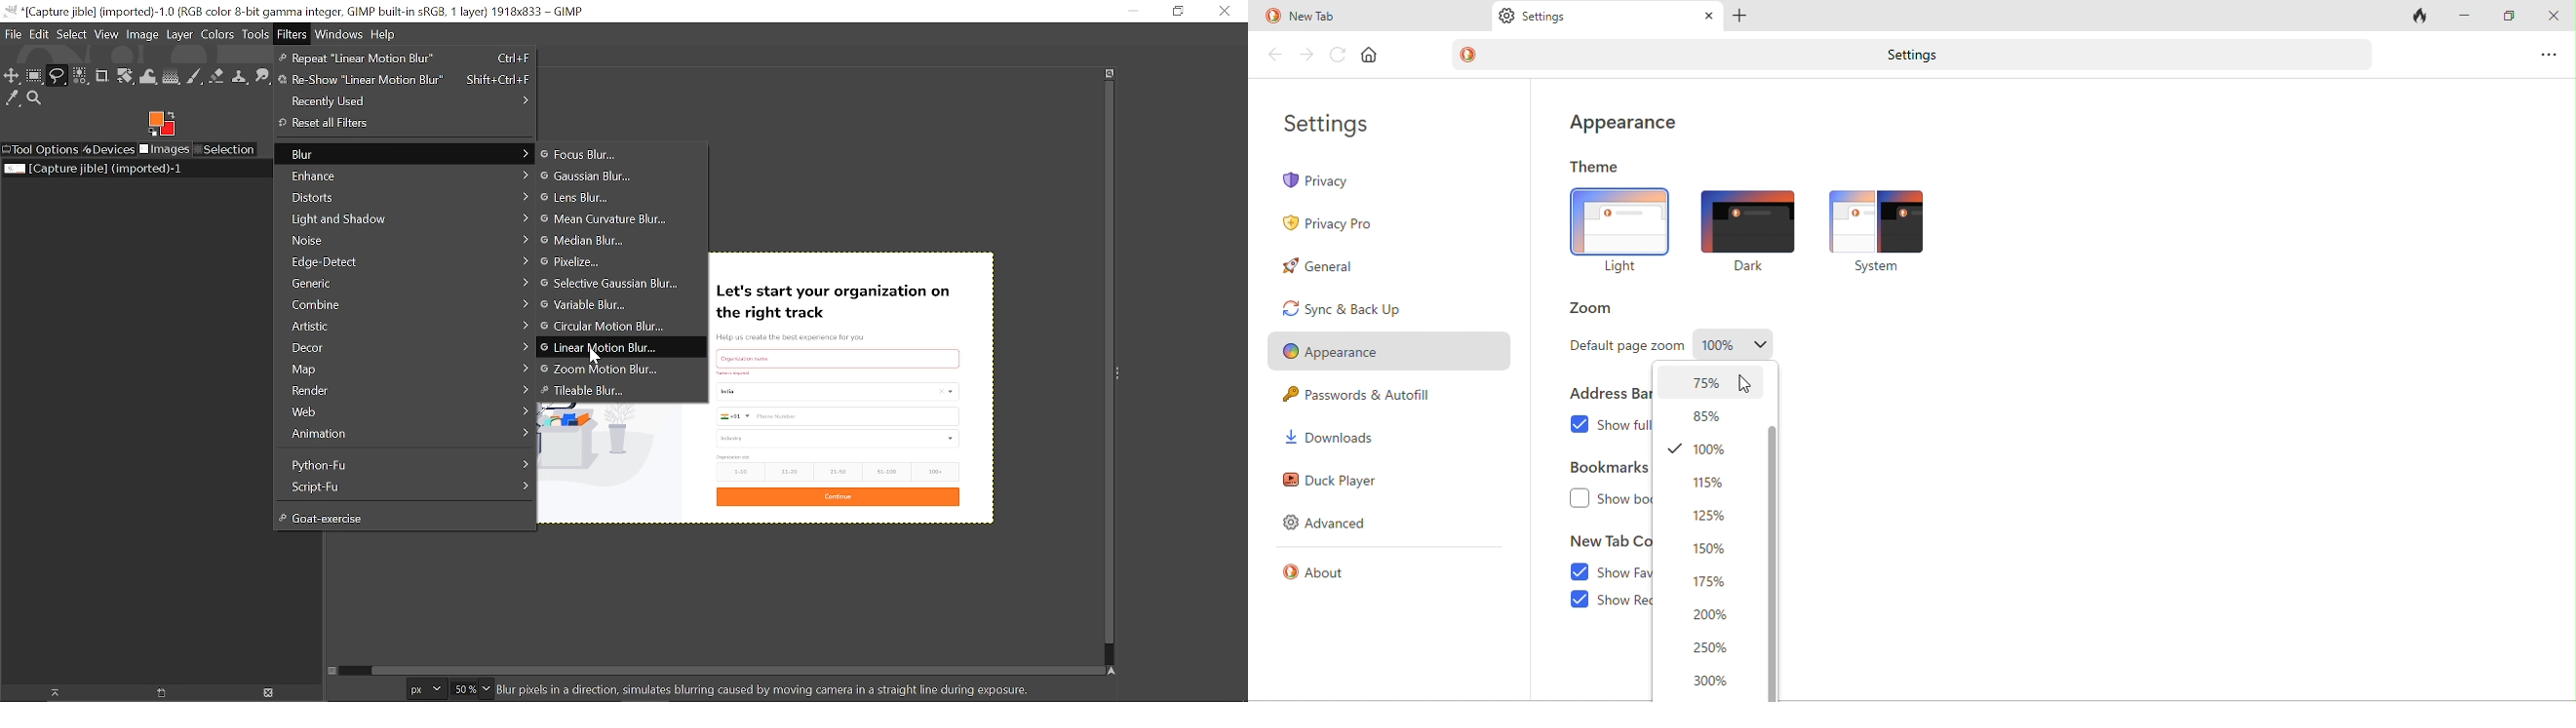  What do you see at coordinates (216, 36) in the screenshot?
I see `Colors` at bounding box center [216, 36].